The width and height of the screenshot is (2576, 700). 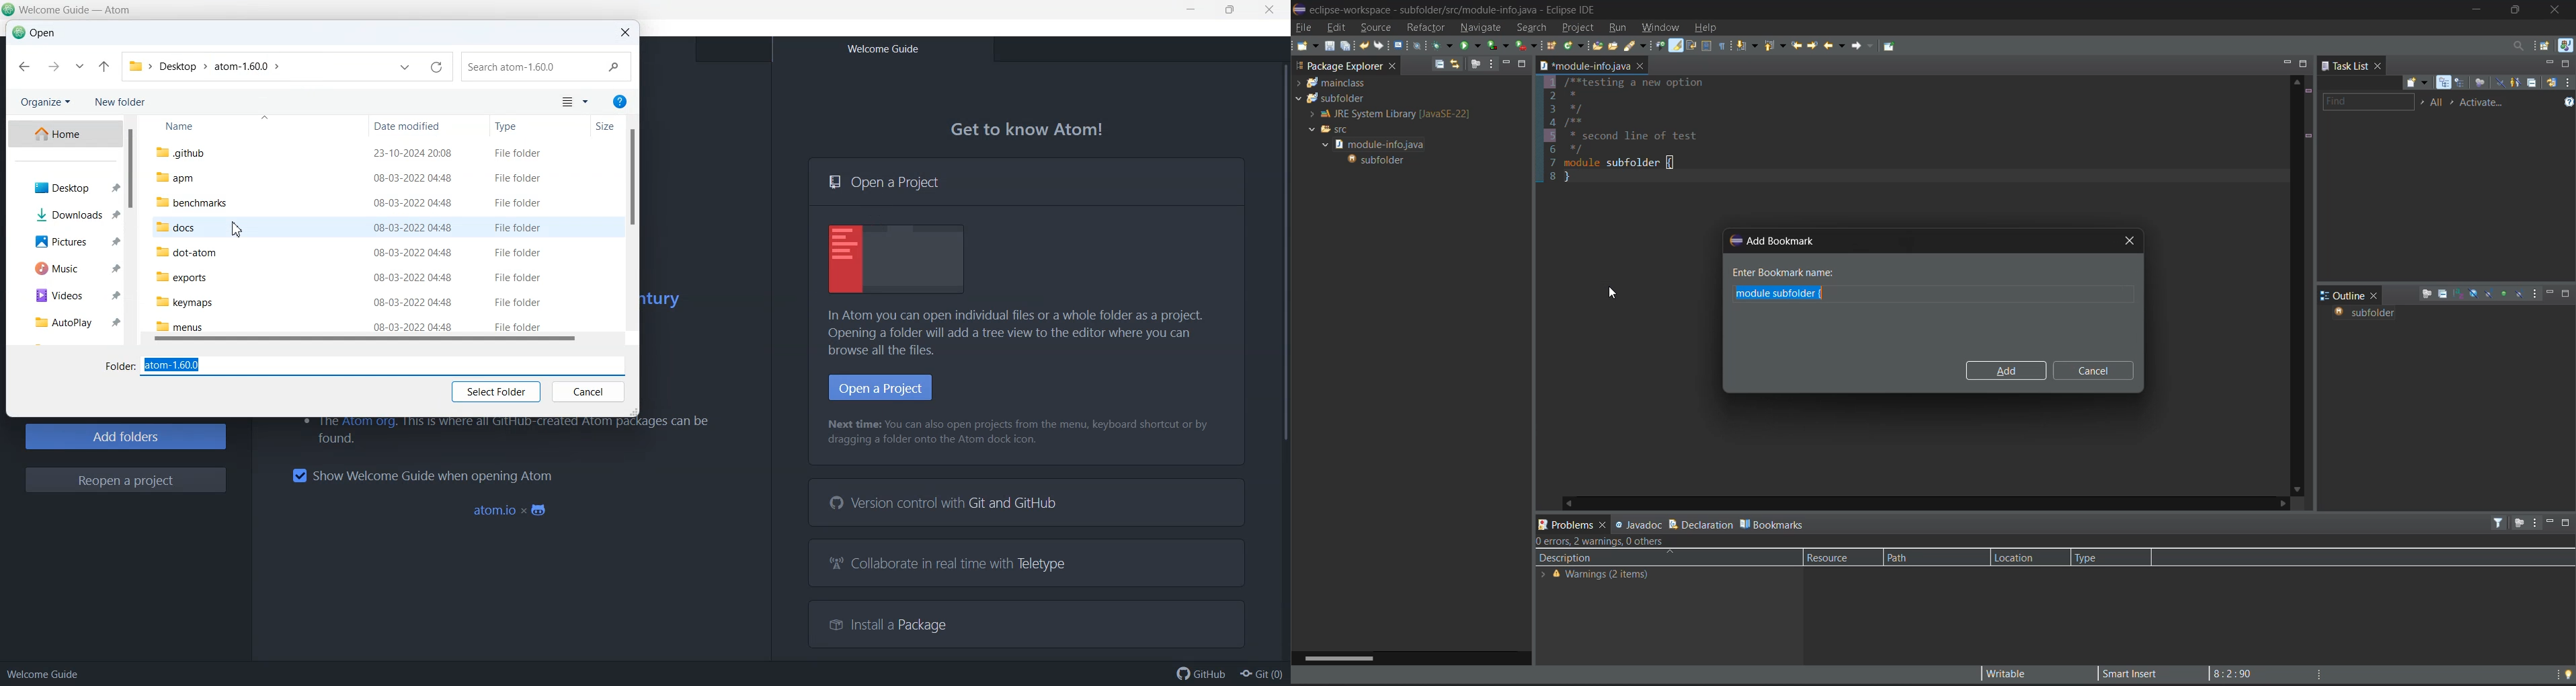 What do you see at coordinates (2535, 523) in the screenshot?
I see `view menu` at bounding box center [2535, 523].